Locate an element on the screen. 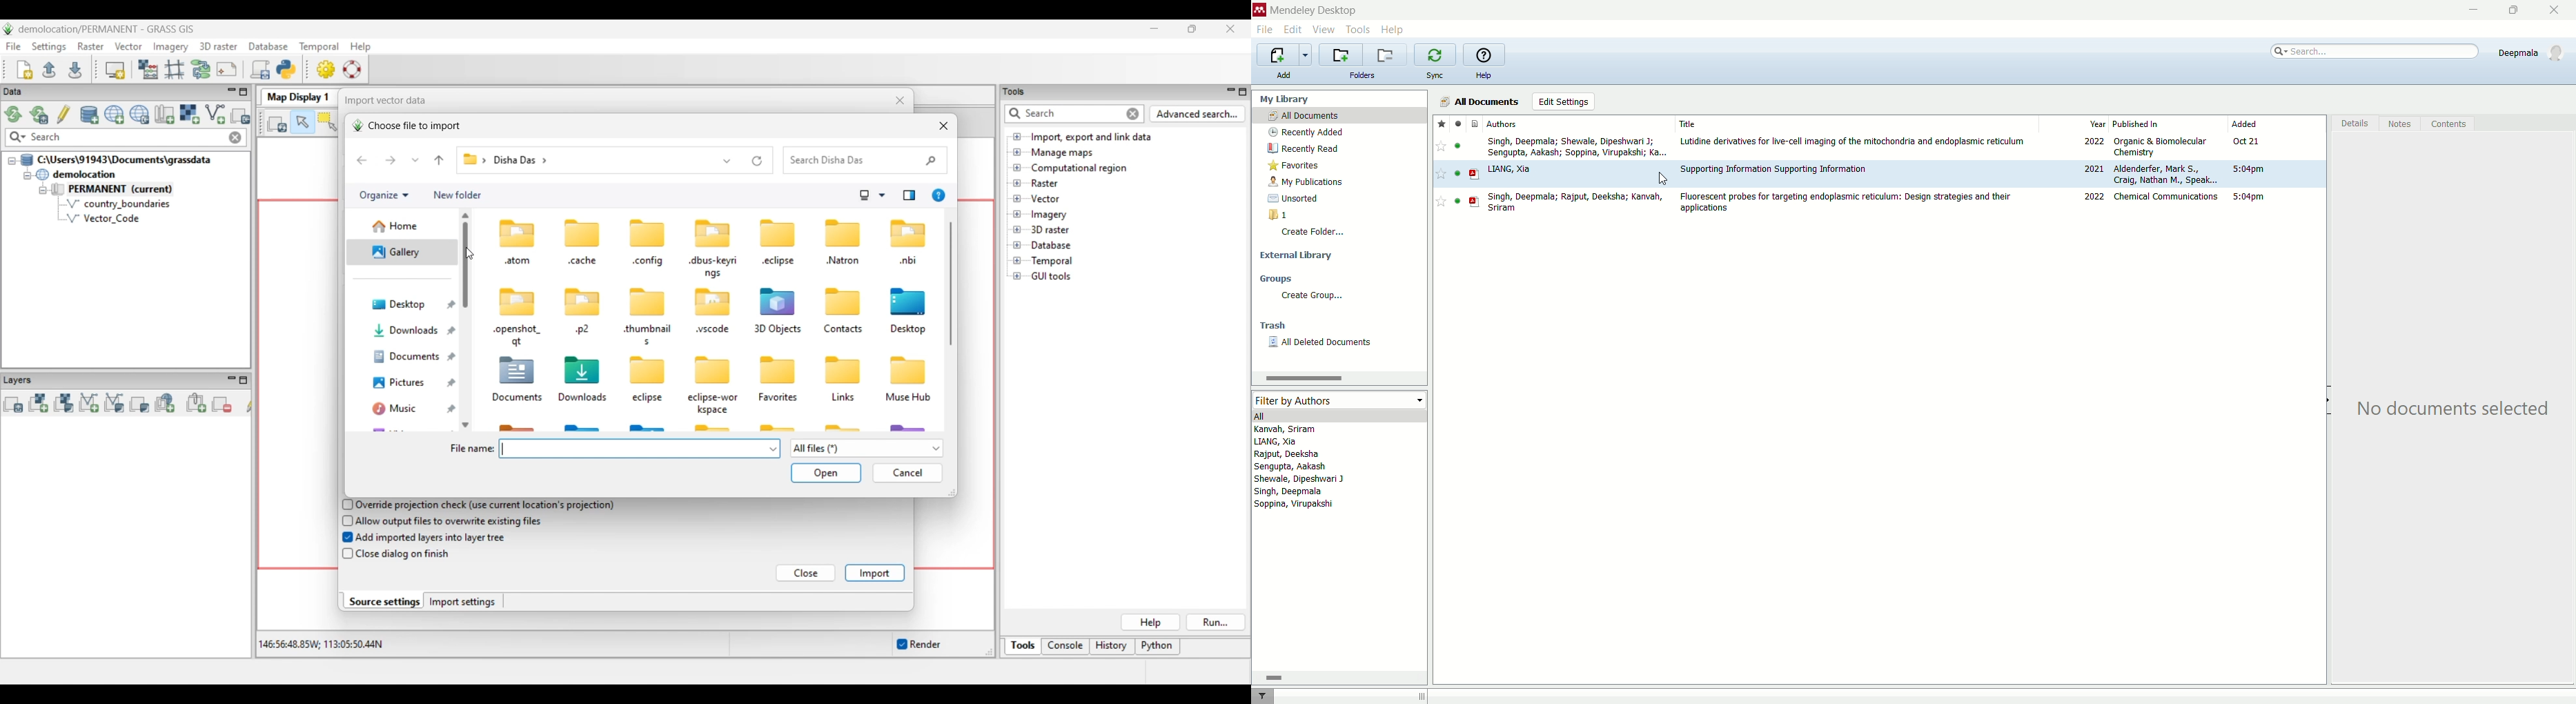 This screenshot has width=2576, height=728. close is located at coordinates (2555, 10).